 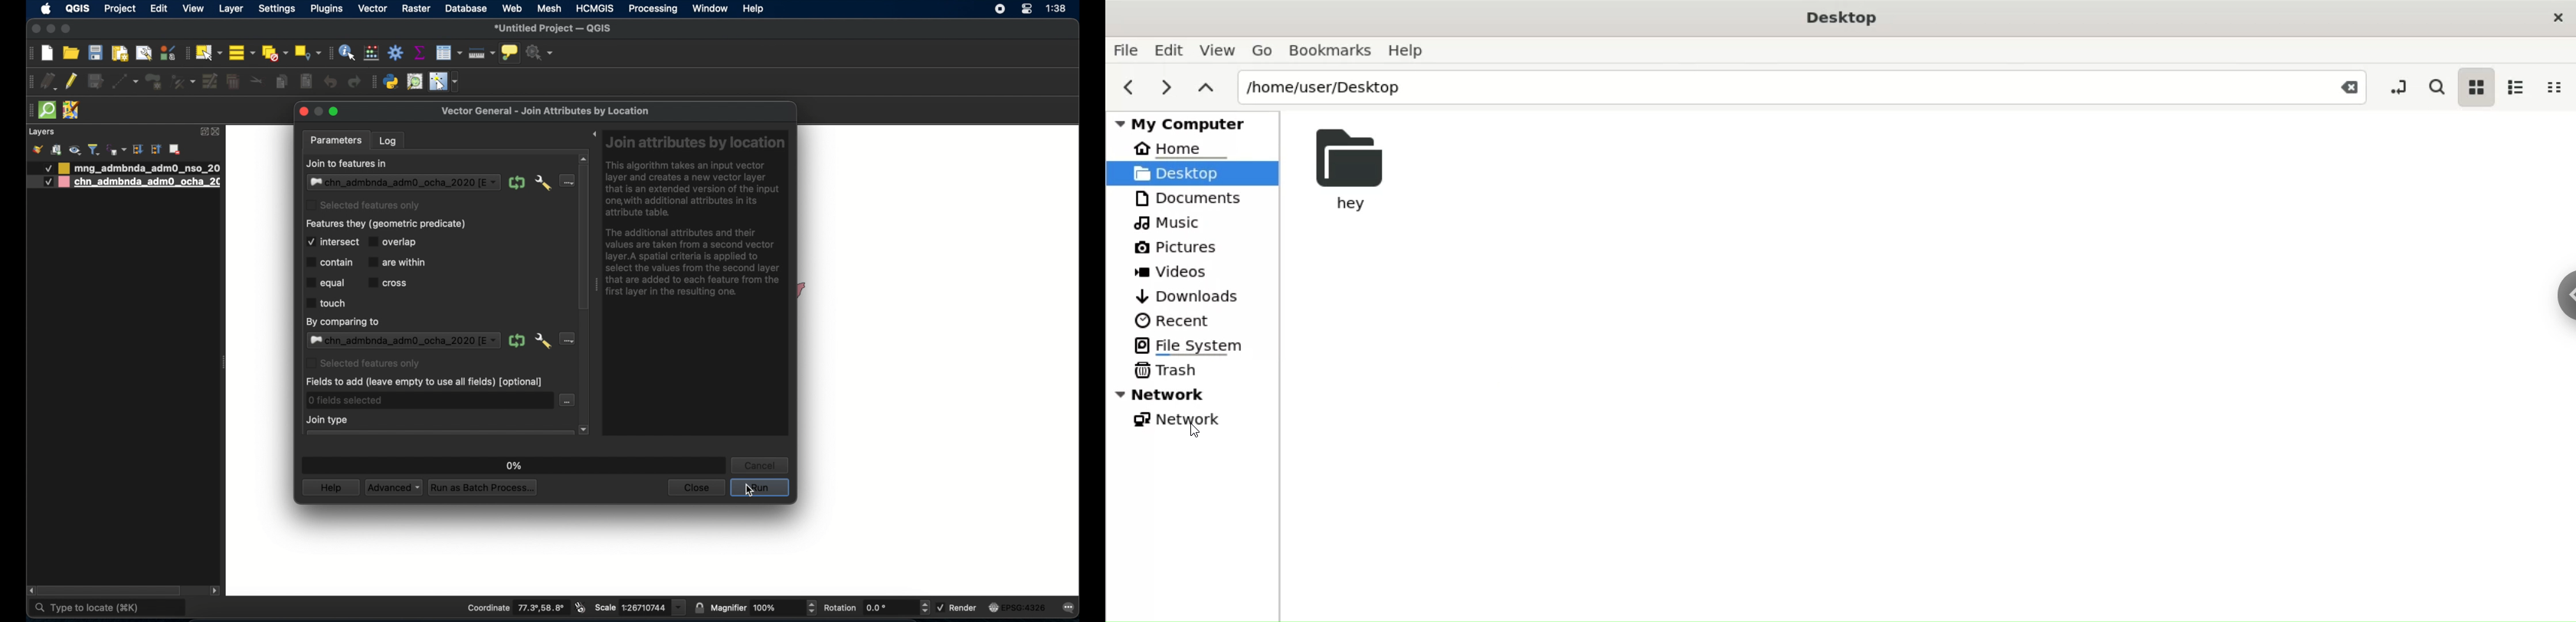 What do you see at coordinates (185, 53) in the screenshot?
I see `selection toolbar` at bounding box center [185, 53].